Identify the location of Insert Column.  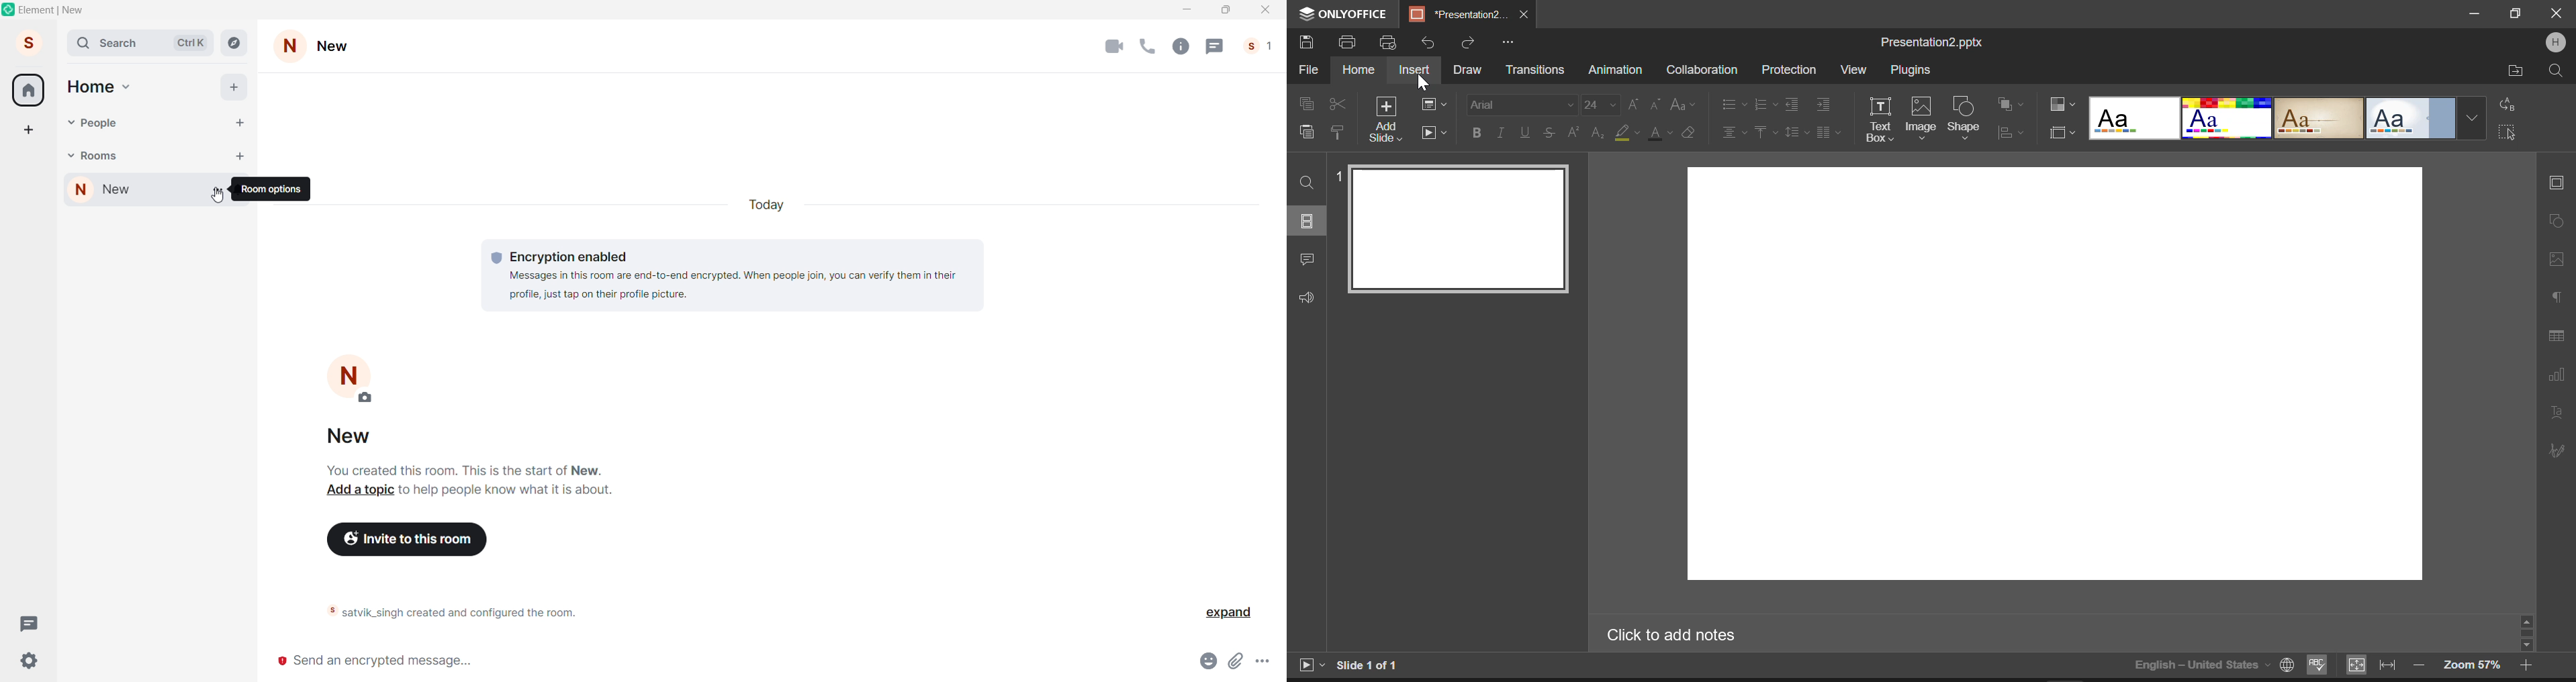
(1827, 131).